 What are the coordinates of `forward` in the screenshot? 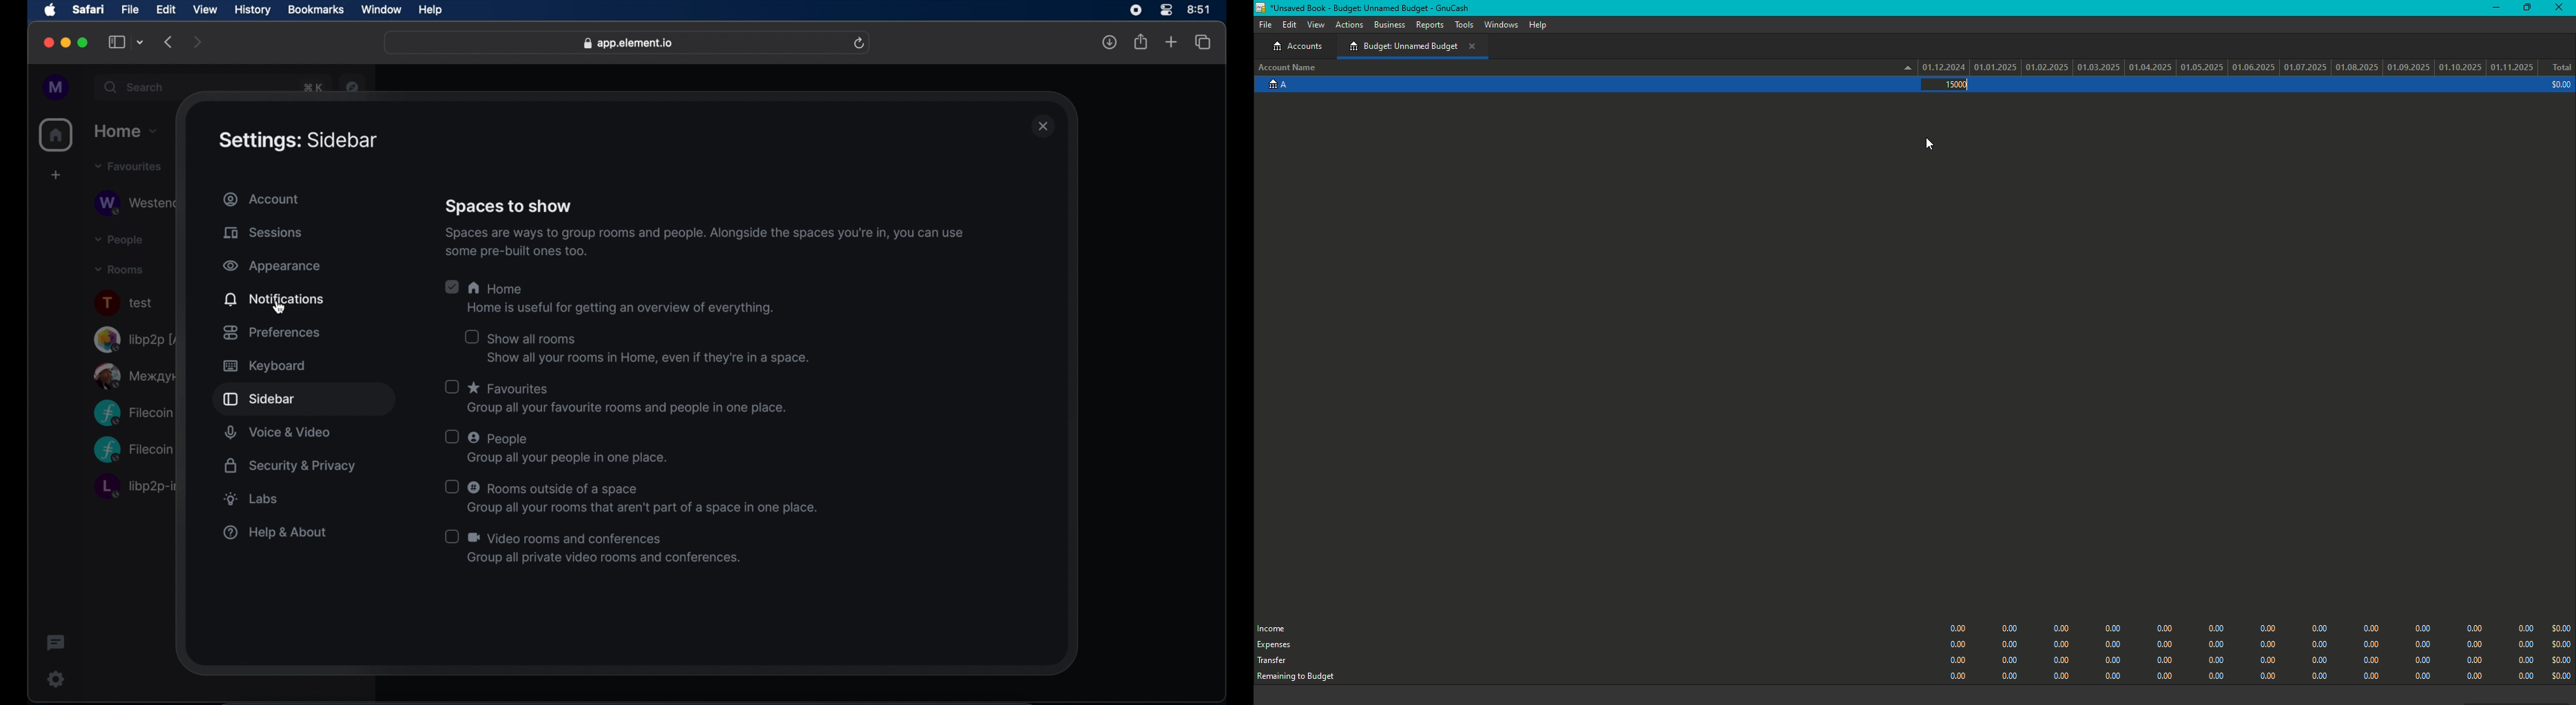 It's located at (199, 42).